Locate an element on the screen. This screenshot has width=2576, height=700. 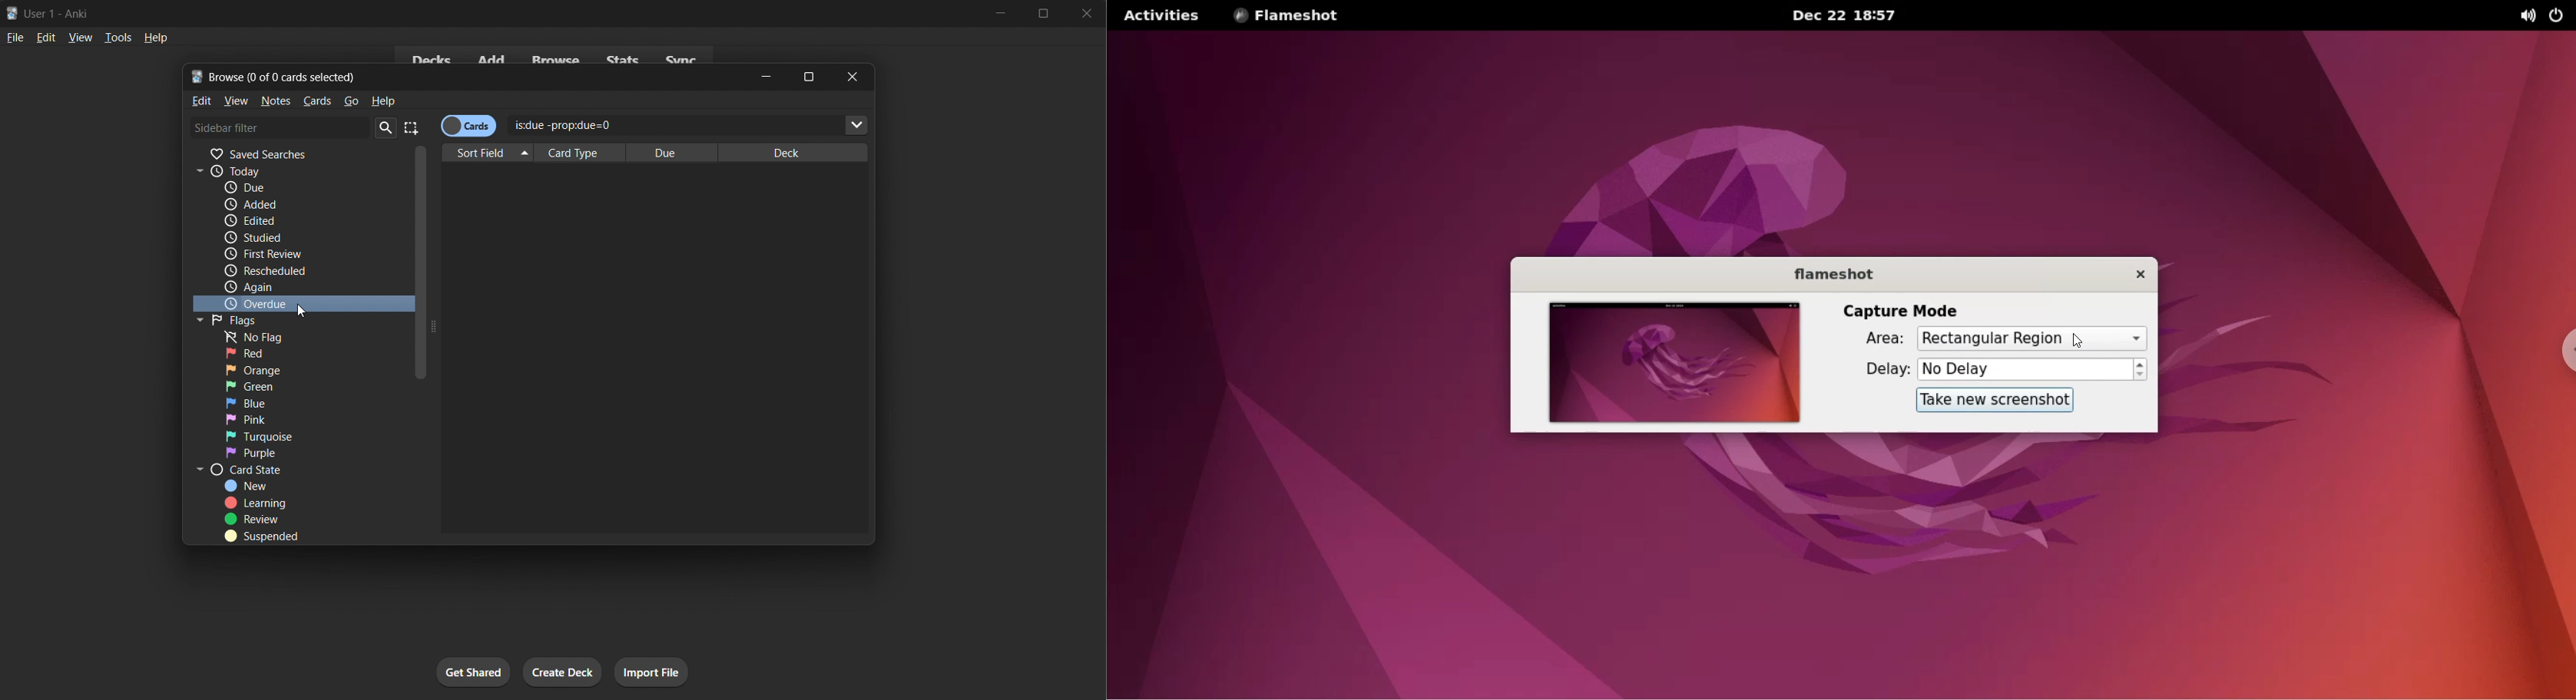
deck is located at coordinates (796, 153).